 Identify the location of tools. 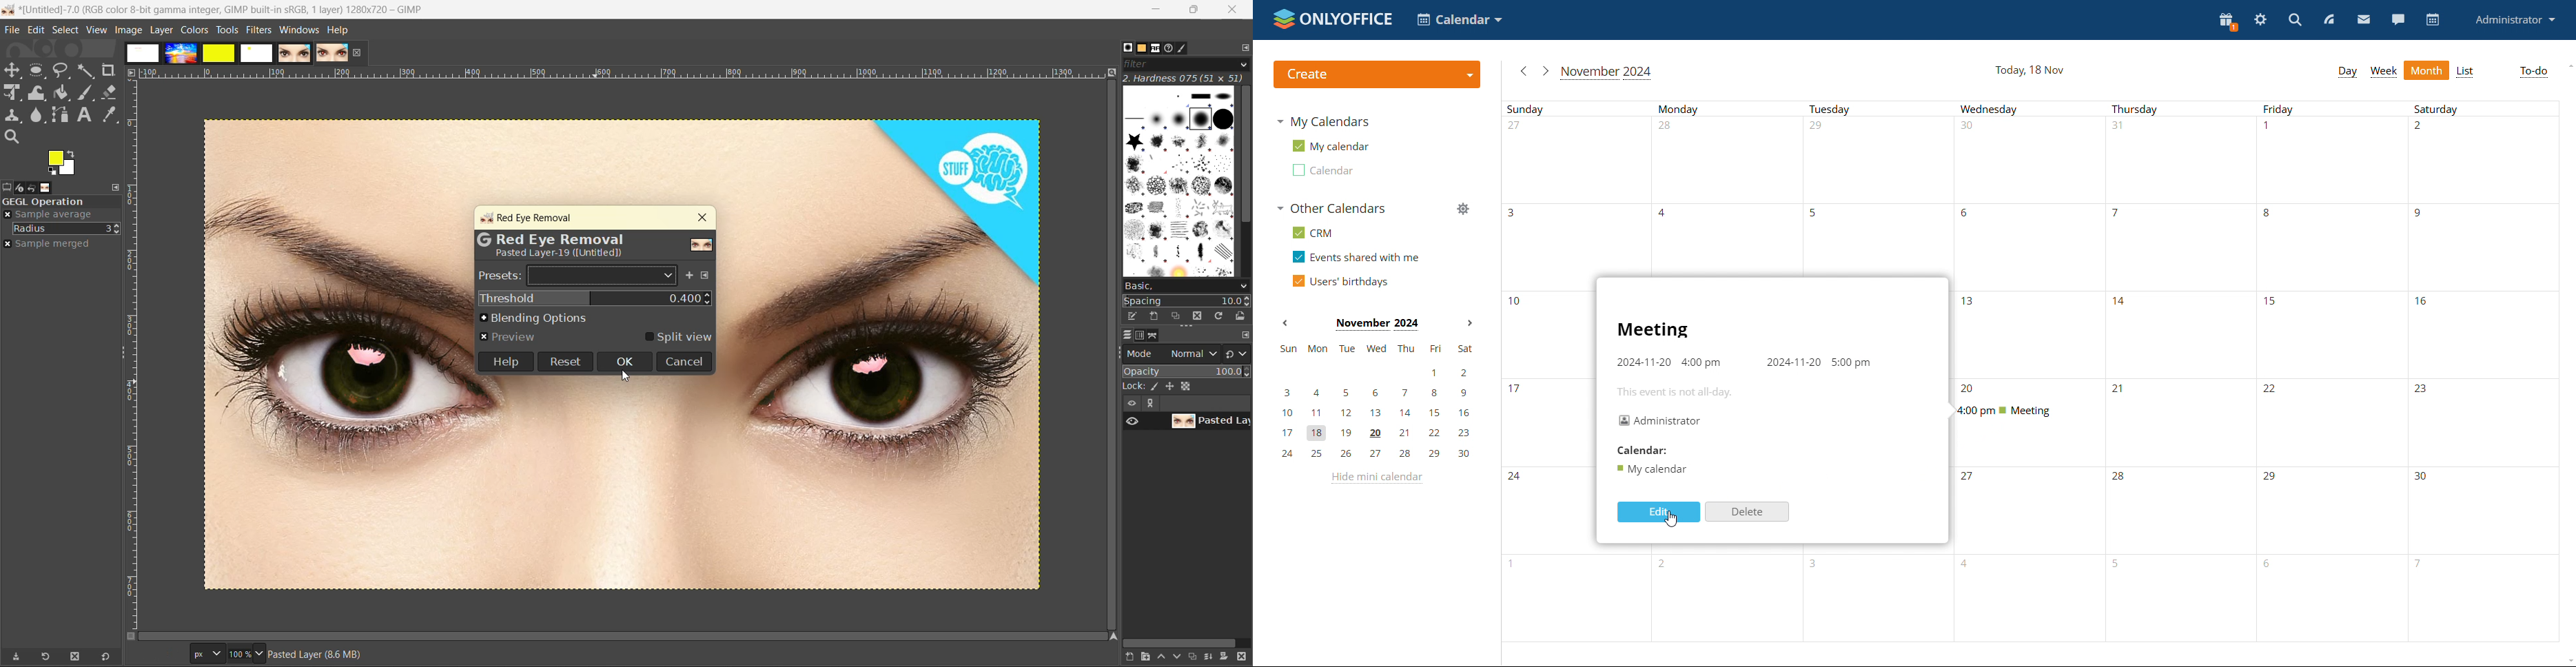
(226, 31).